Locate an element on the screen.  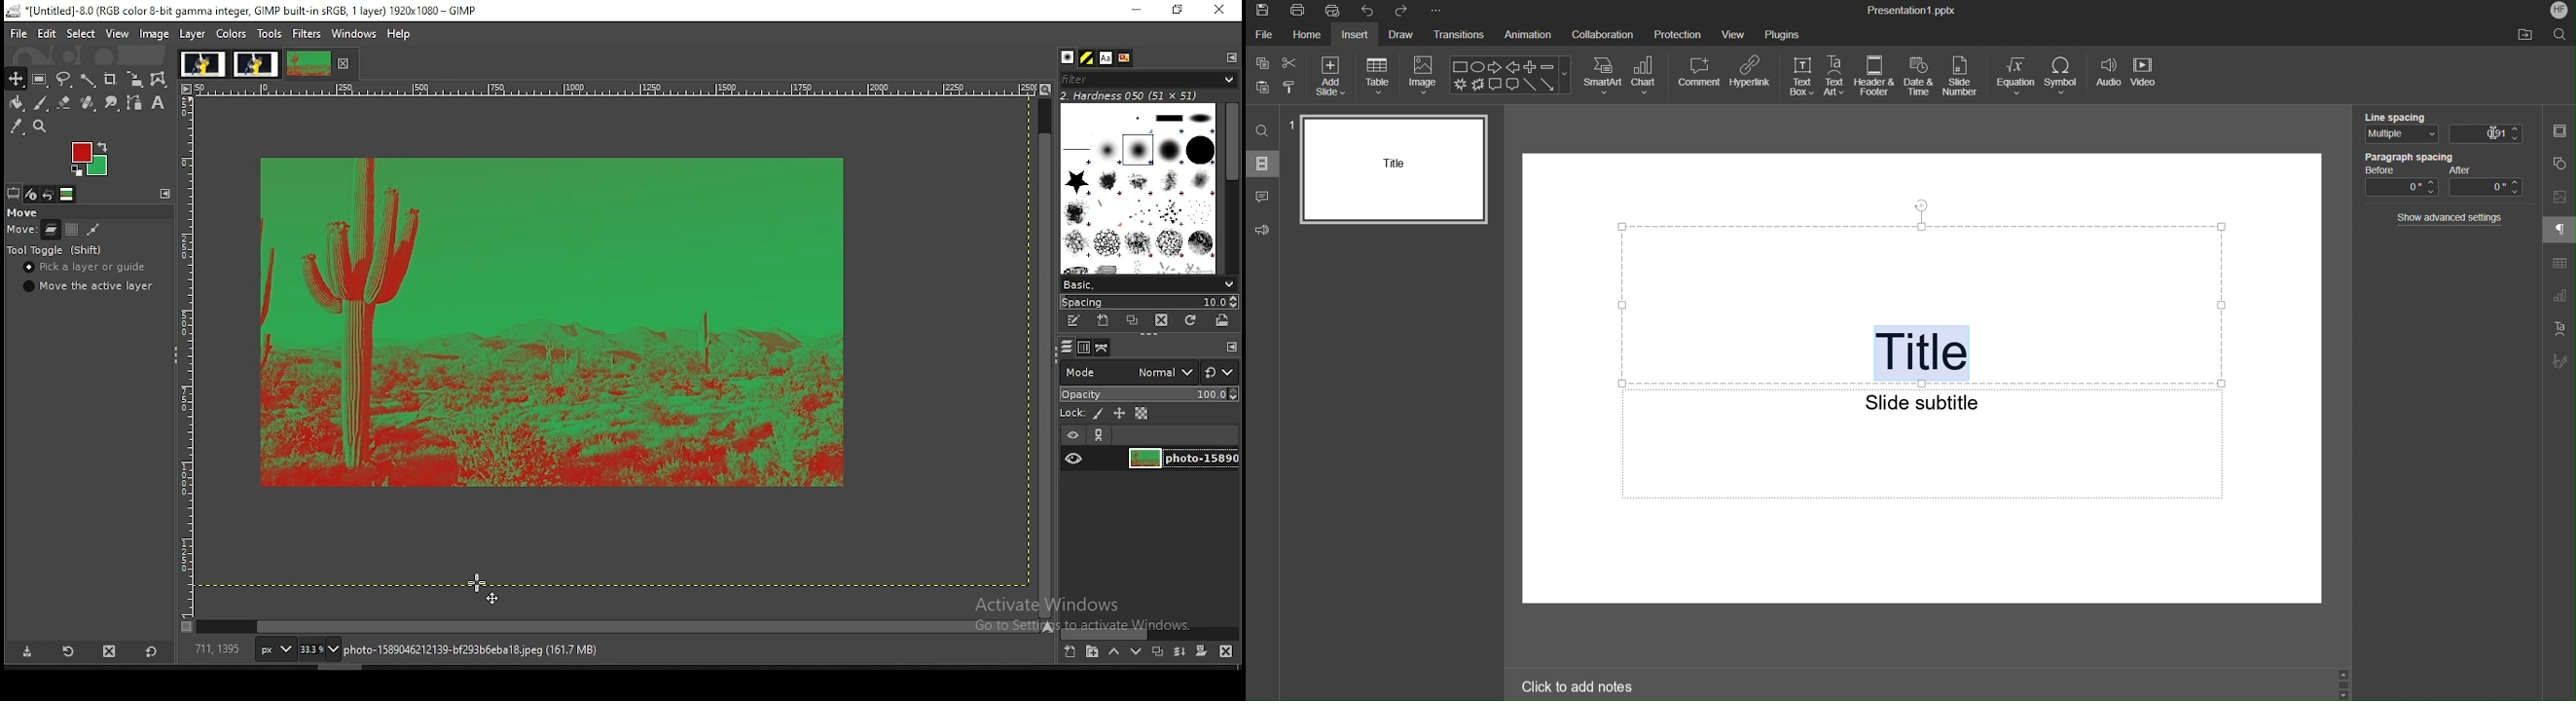
image is located at coordinates (90, 161).